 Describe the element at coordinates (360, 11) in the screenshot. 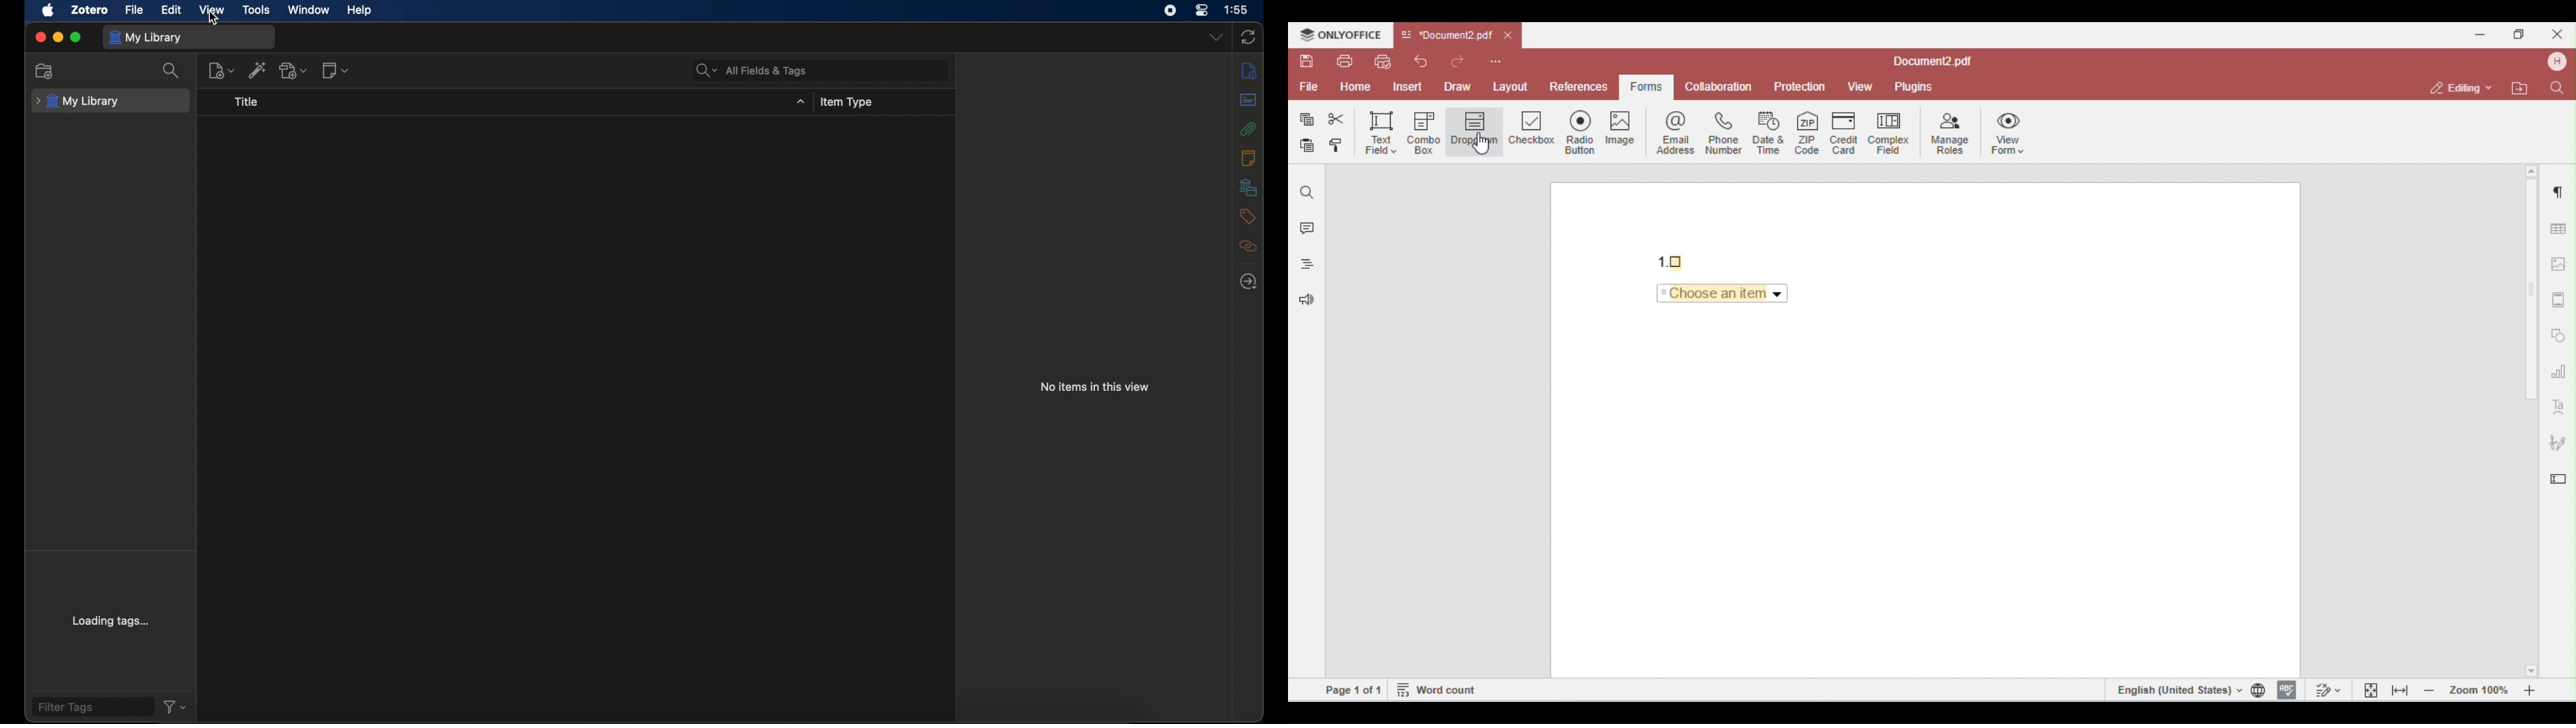

I see `help` at that location.